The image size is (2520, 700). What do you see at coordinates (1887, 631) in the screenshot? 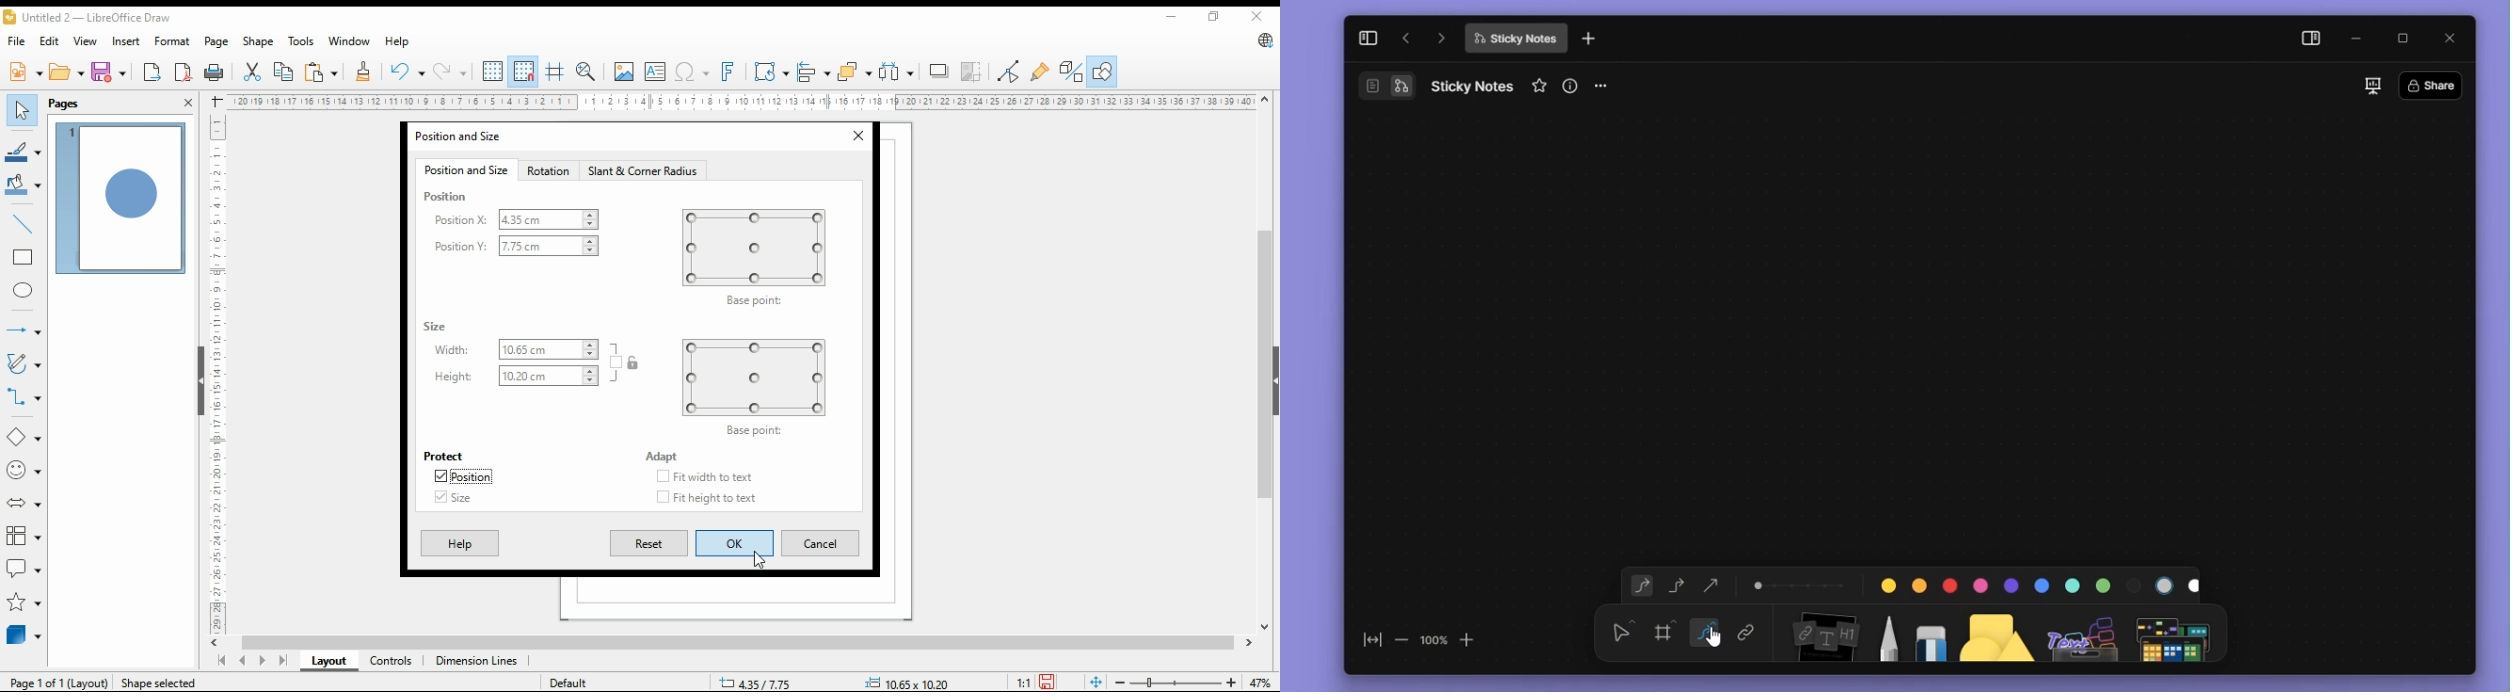
I see `pen` at bounding box center [1887, 631].